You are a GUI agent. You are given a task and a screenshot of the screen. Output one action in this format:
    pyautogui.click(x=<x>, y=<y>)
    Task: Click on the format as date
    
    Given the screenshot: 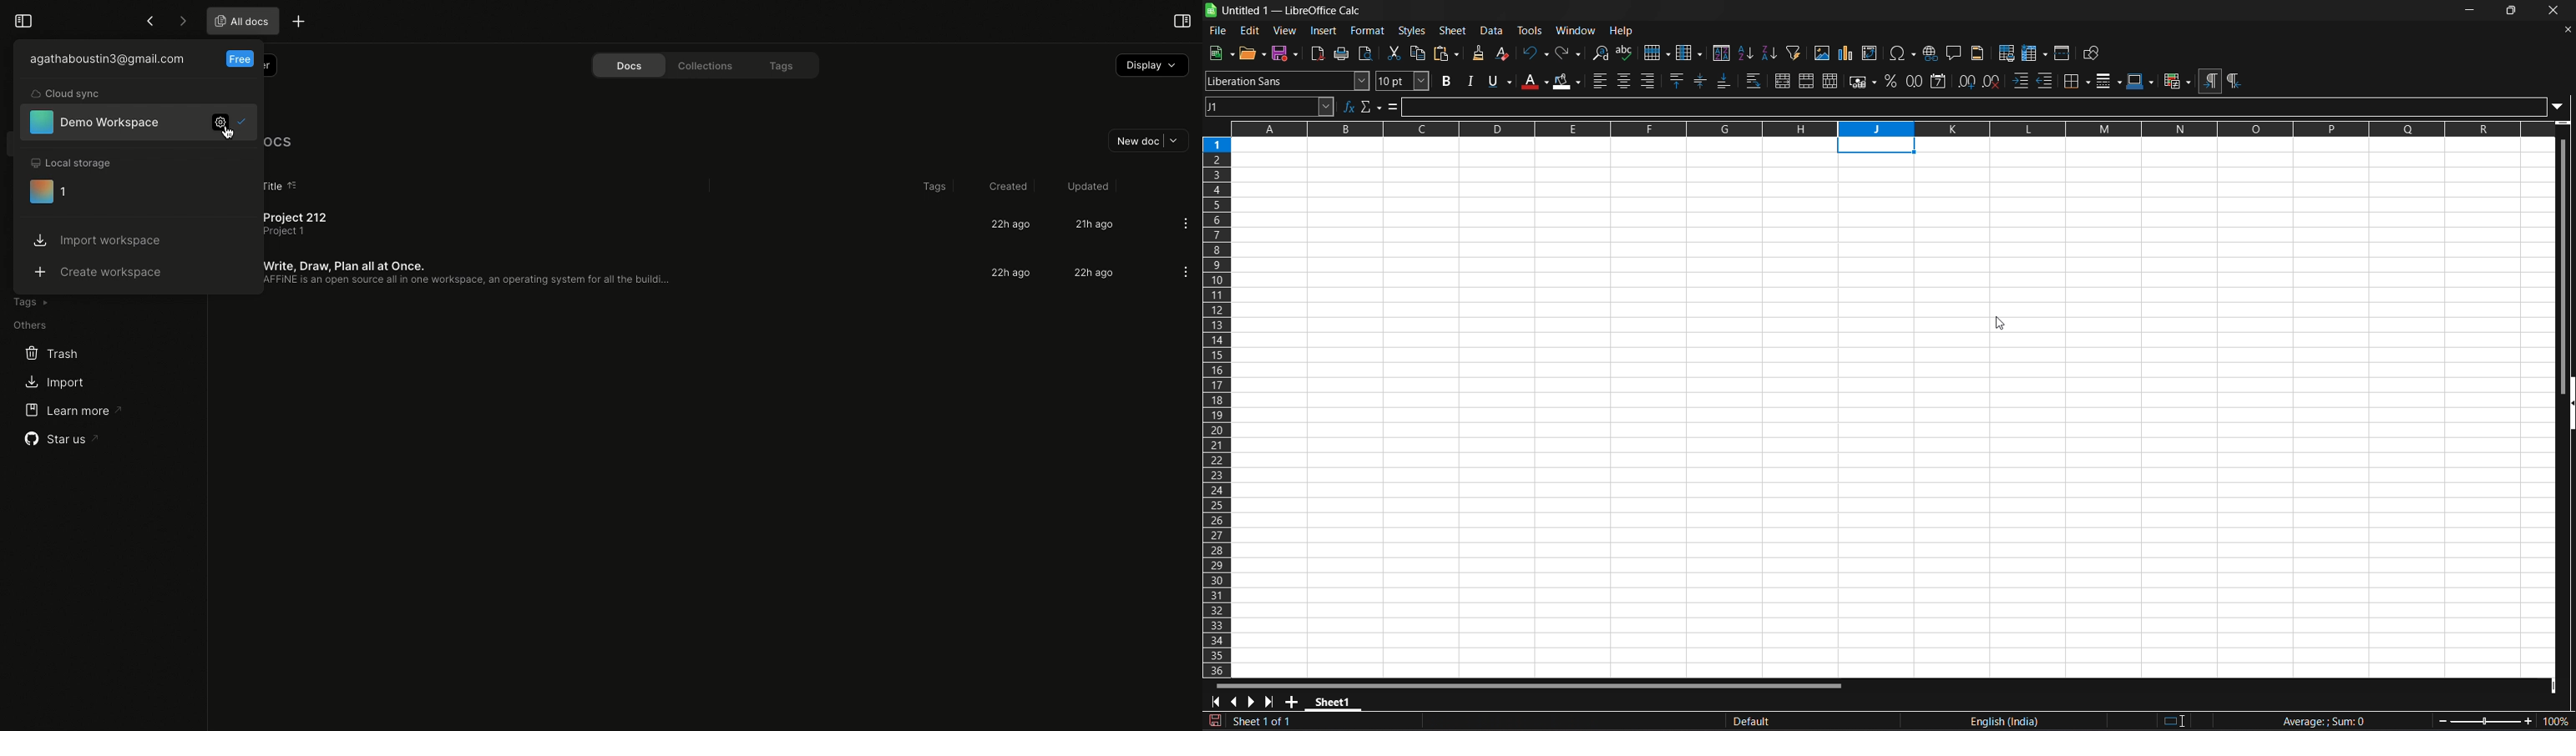 What is the action you would take?
    pyautogui.click(x=1940, y=82)
    